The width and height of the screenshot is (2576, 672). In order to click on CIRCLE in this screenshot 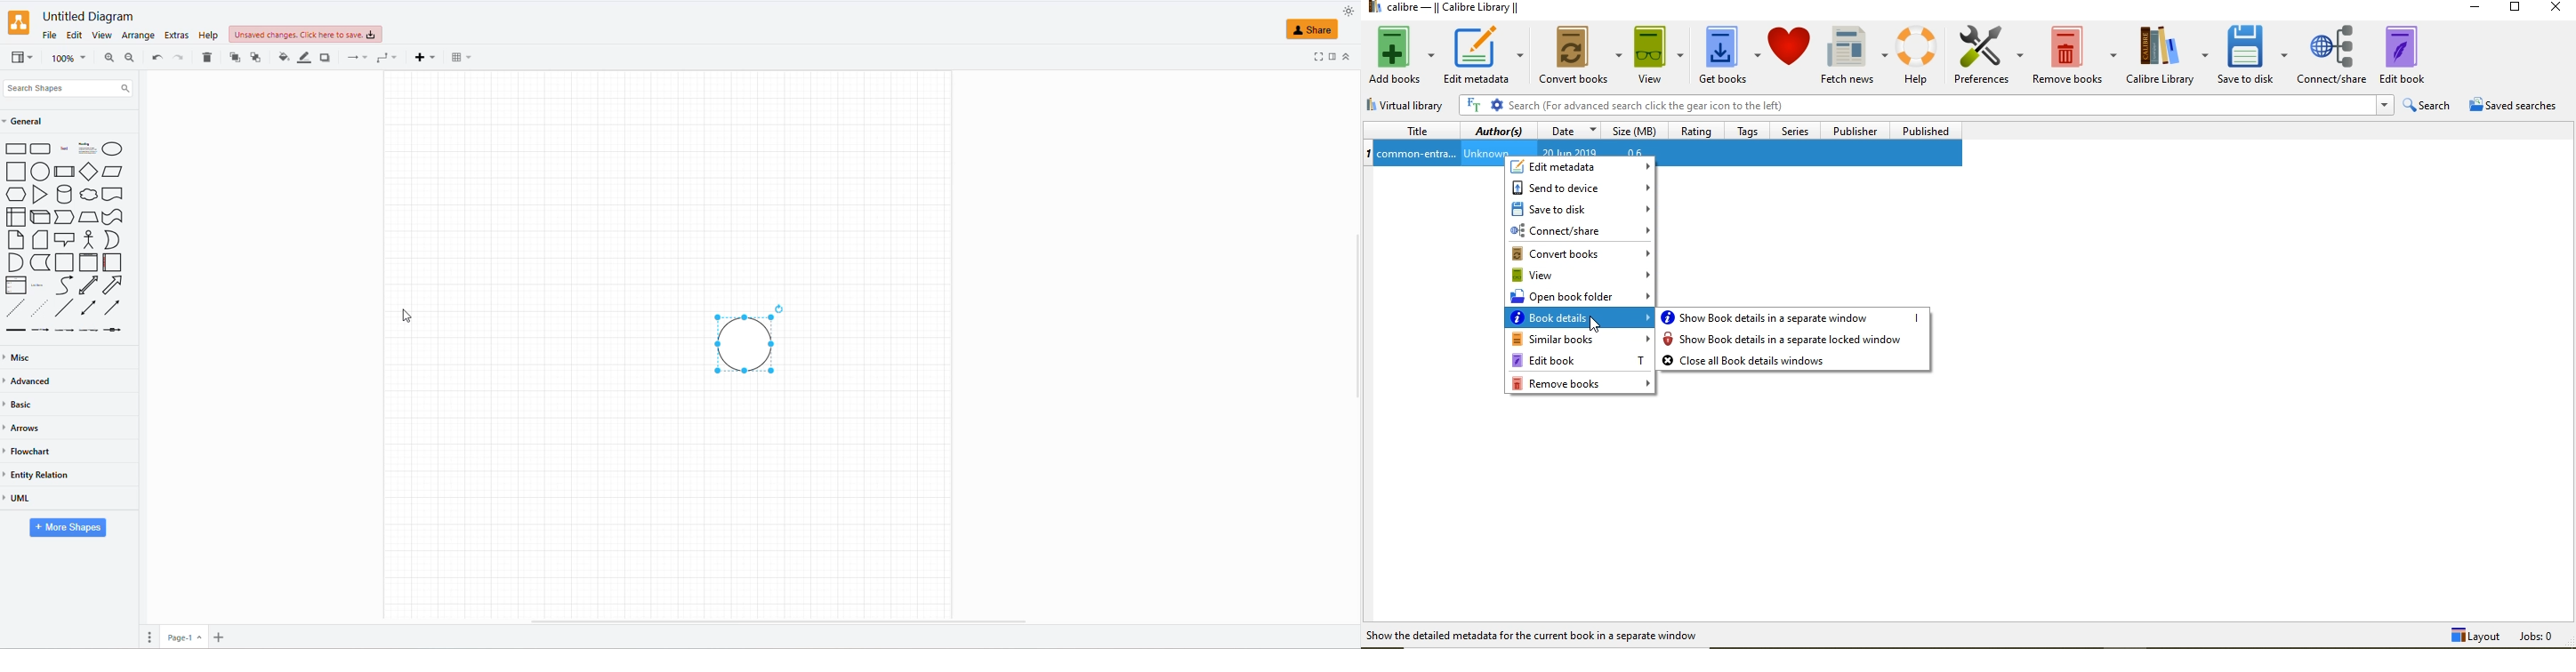, I will do `click(38, 172)`.